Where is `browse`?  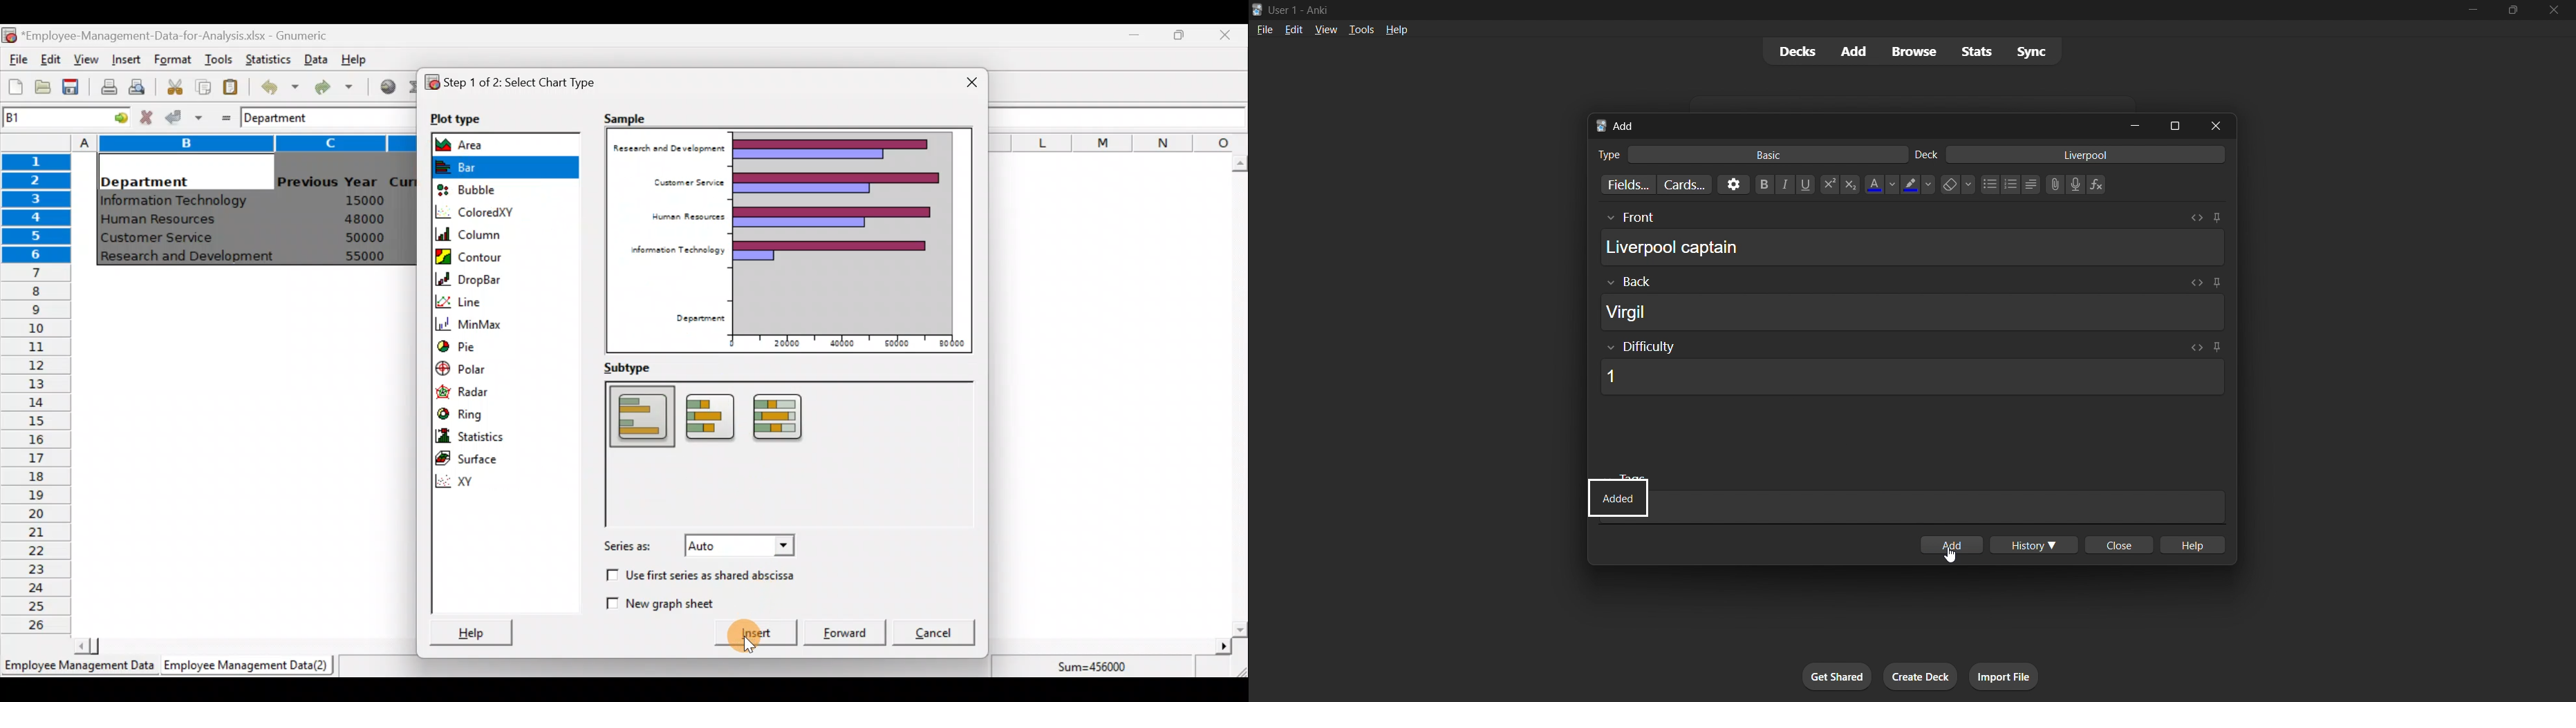
browse is located at coordinates (1914, 51).